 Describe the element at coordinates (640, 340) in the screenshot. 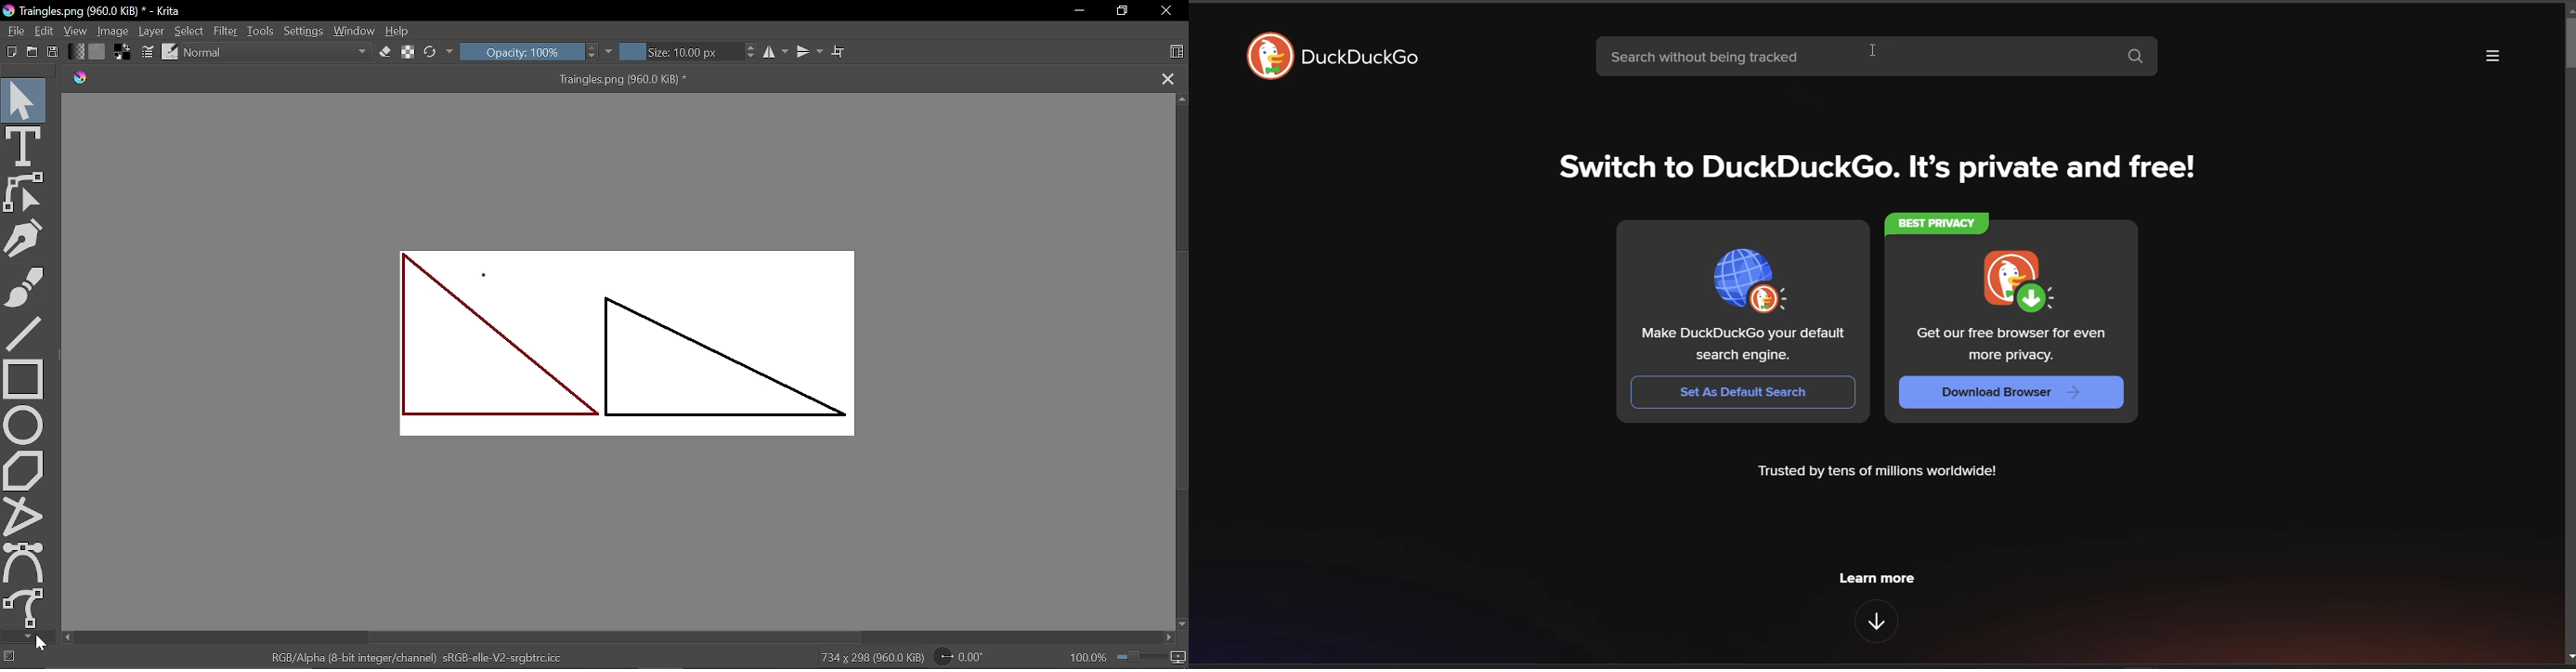

I see `Two triangles` at that location.